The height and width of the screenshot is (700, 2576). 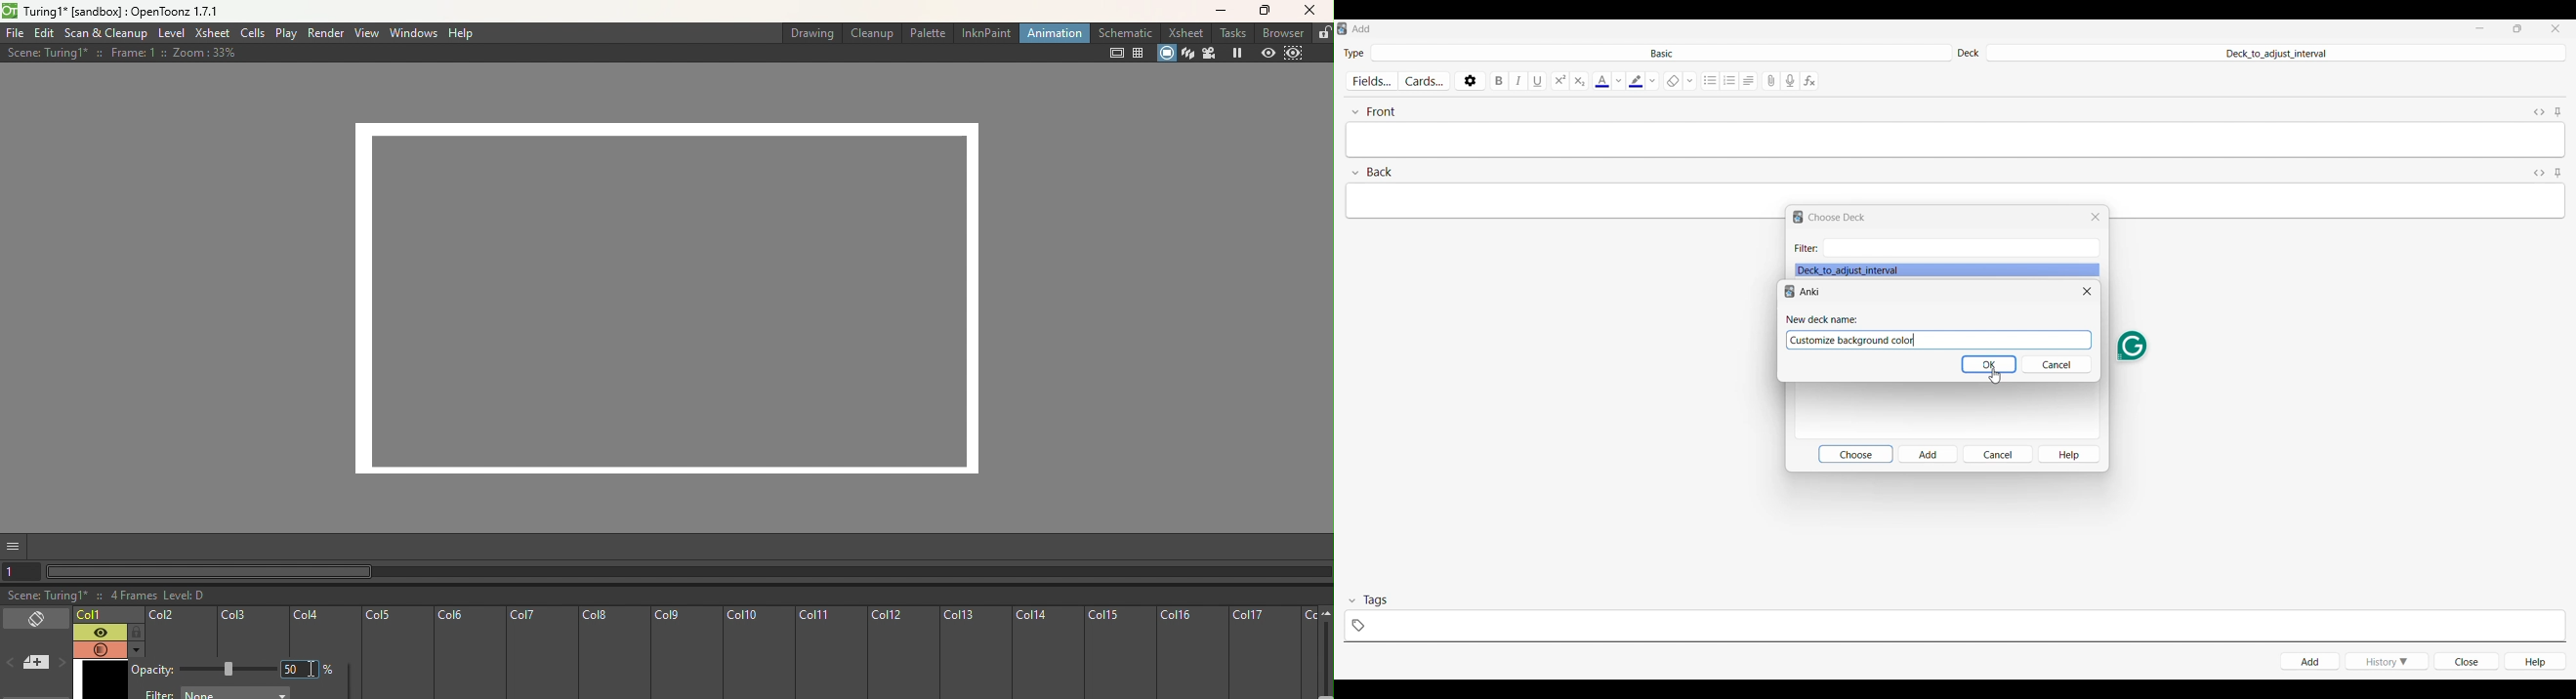 I want to click on Camera view, so click(x=1208, y=54).